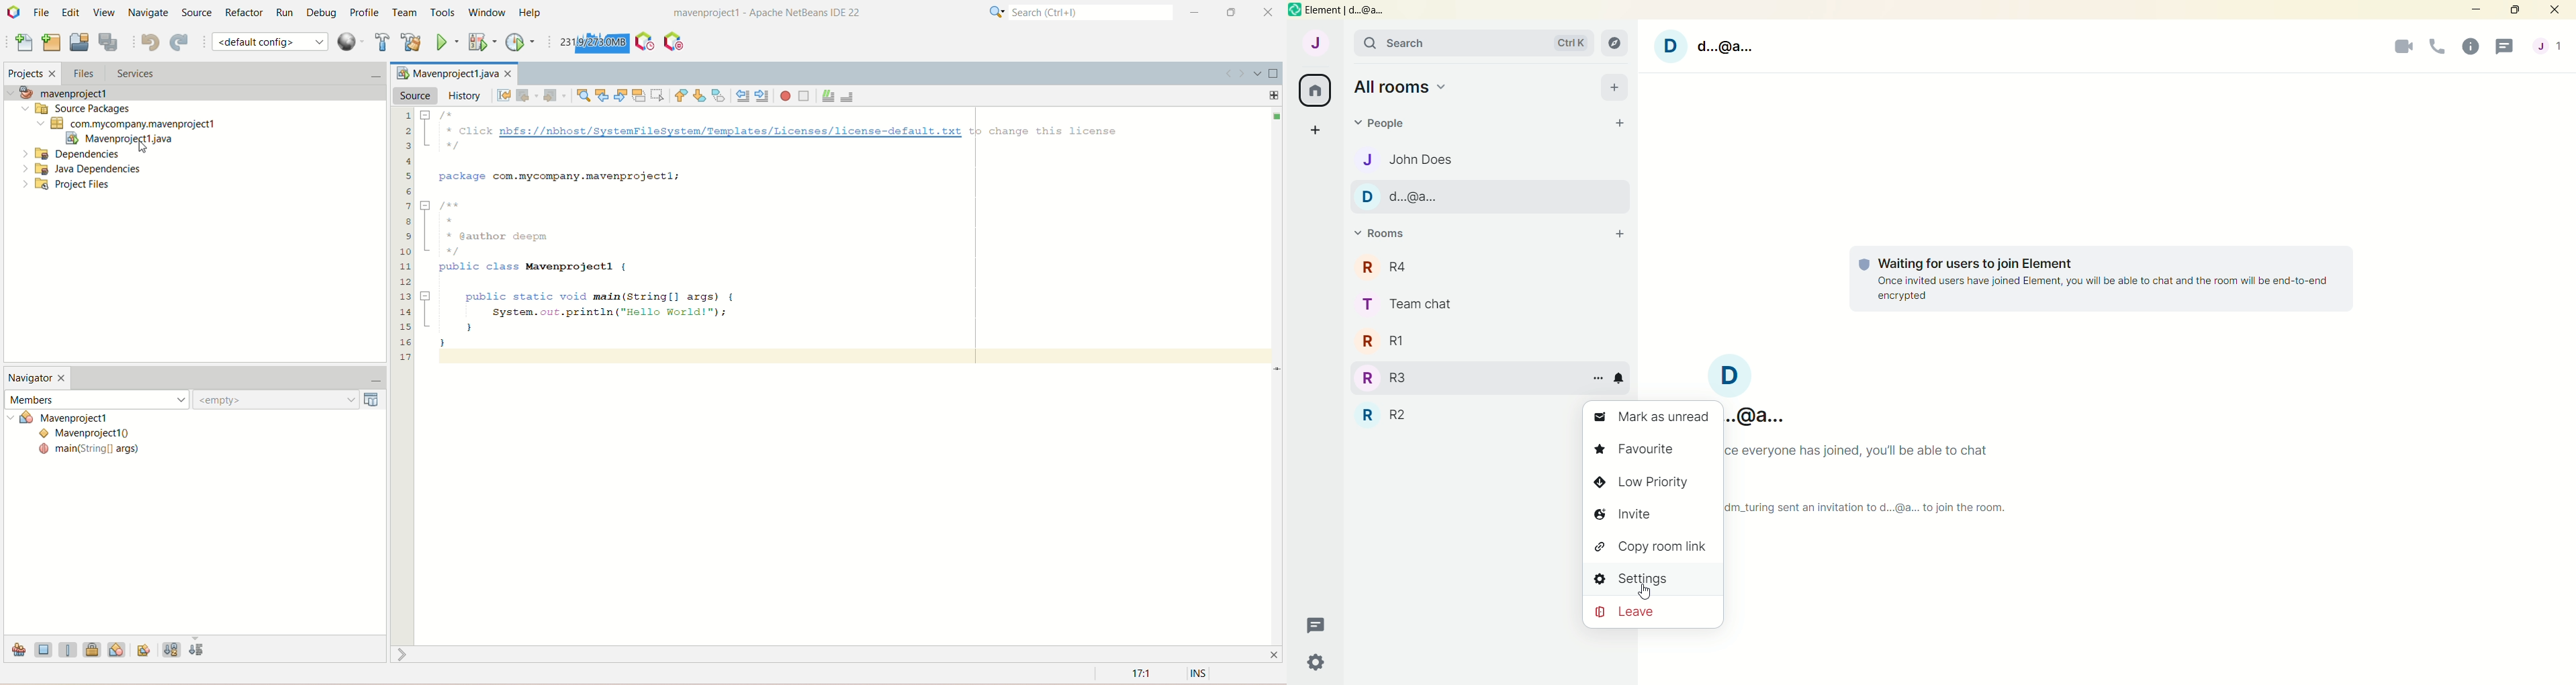 The height and width of the screenshot is (700, 2576). Describe the element at coordinates (1461, 412) in the screenshot. I see `R2` at that location.